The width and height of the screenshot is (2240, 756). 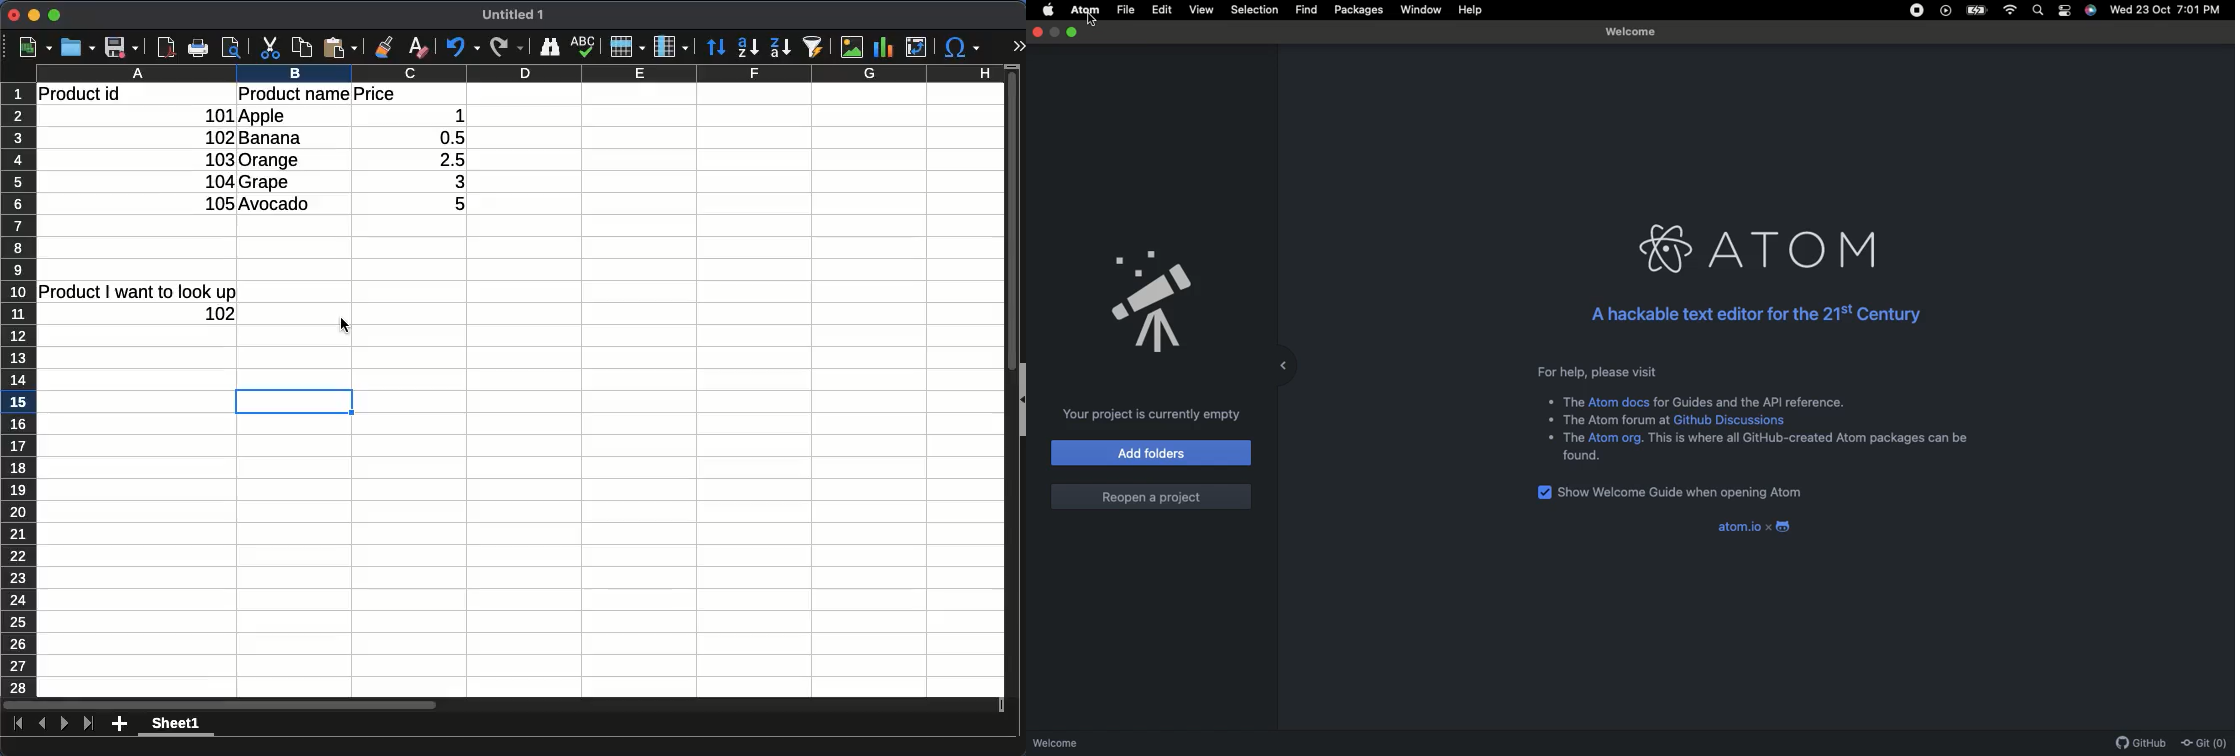 What do you see at coordinates (1038, 31) in the screenshot?
I see `Close` at bounding box center [1038, 31].